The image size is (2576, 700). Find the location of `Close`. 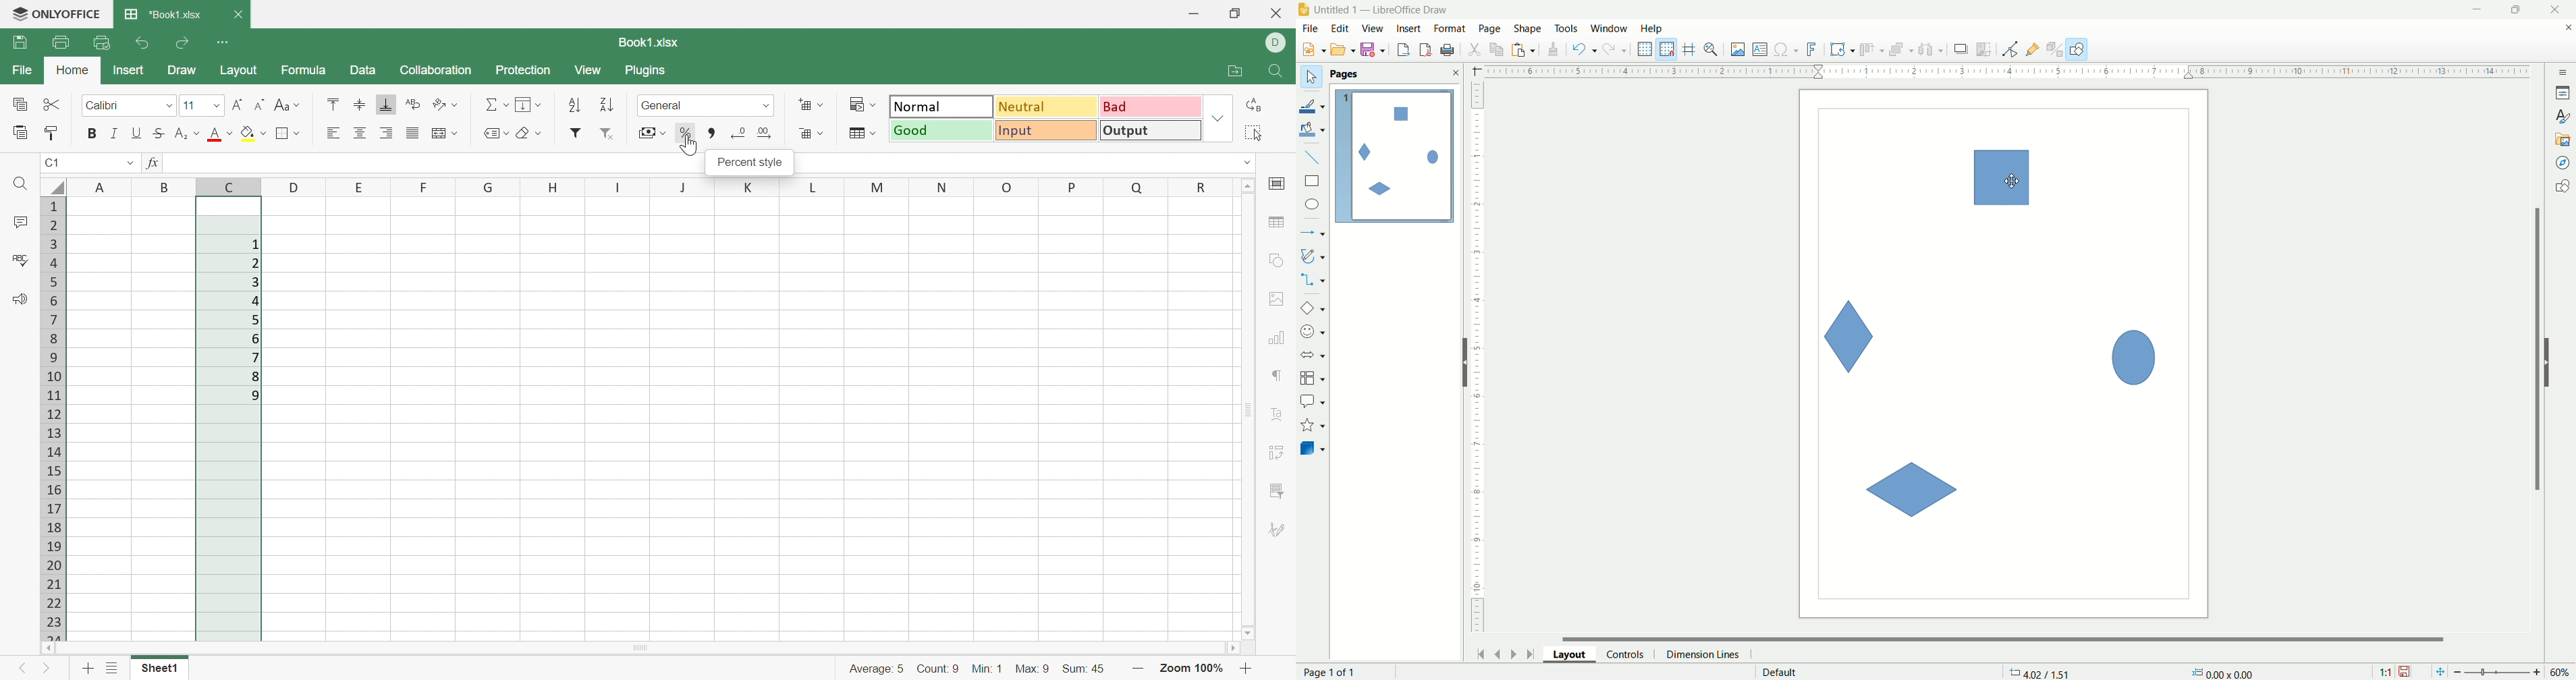

Close is located at coordinates (240, 15).